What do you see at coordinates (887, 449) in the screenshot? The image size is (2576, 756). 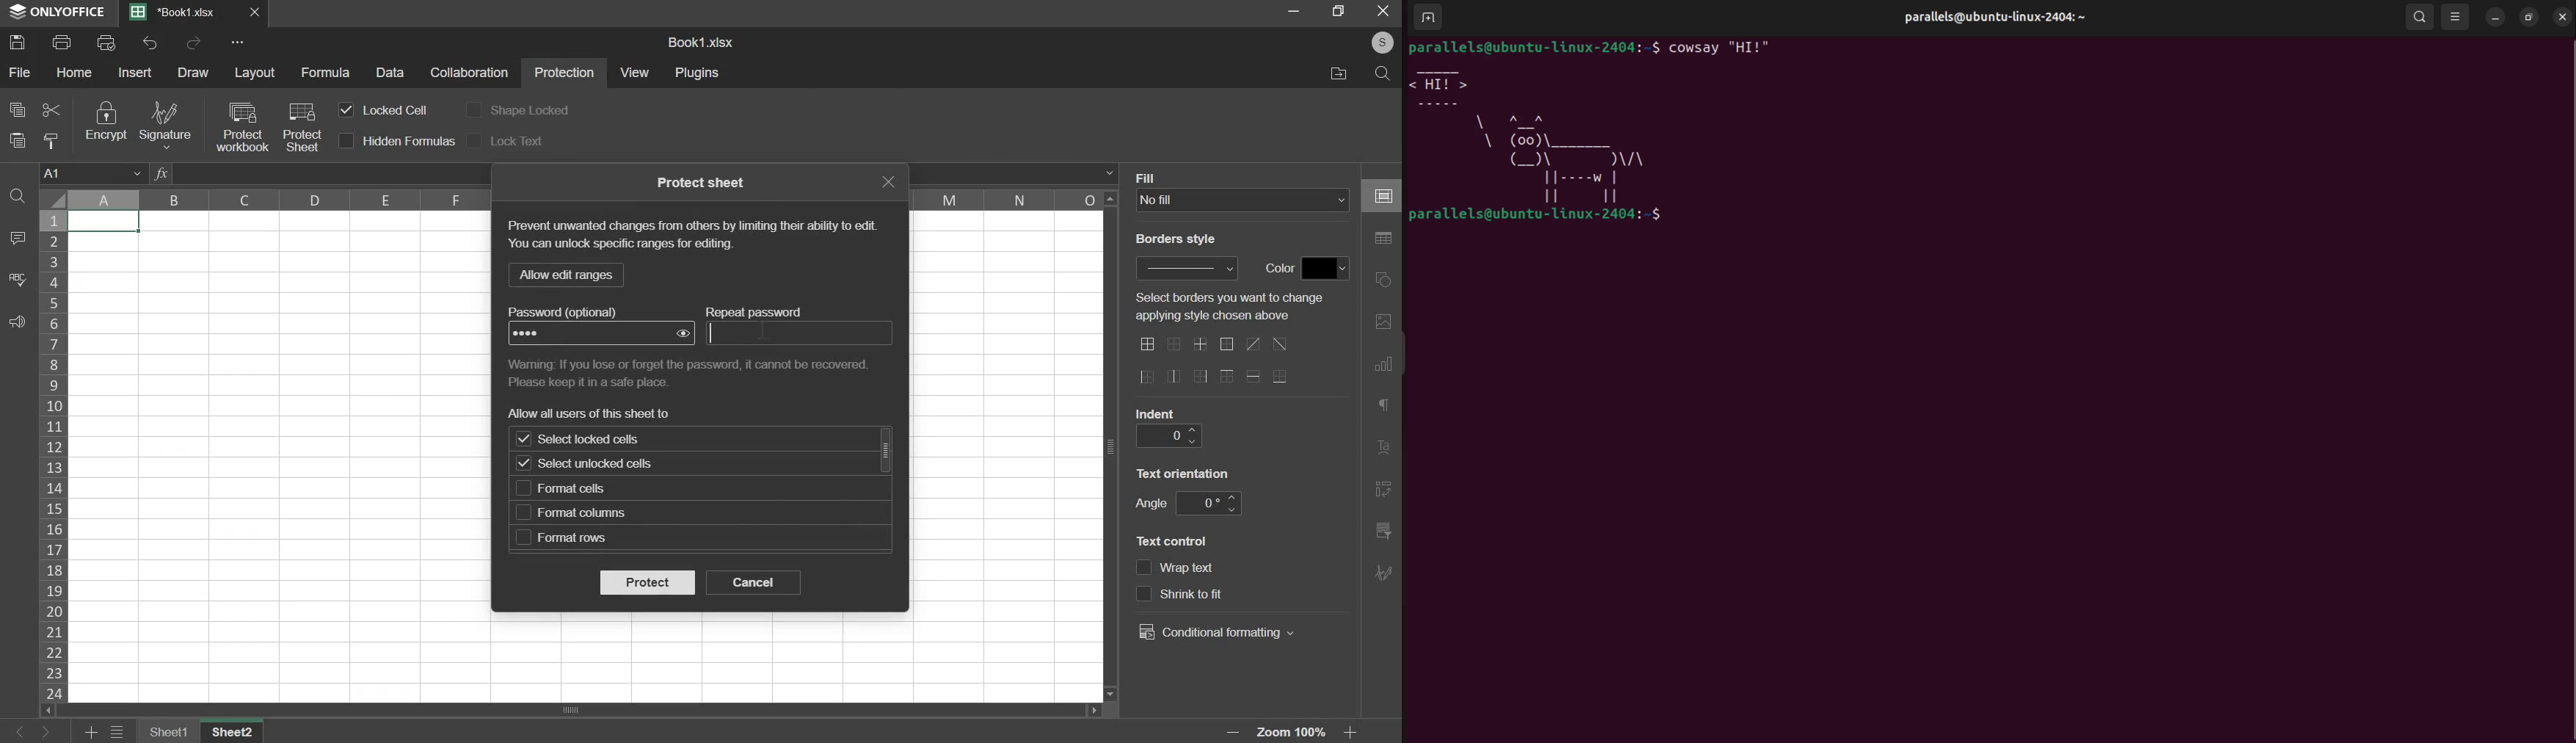 I see `scrollbar` at bounding box center [887, 449].